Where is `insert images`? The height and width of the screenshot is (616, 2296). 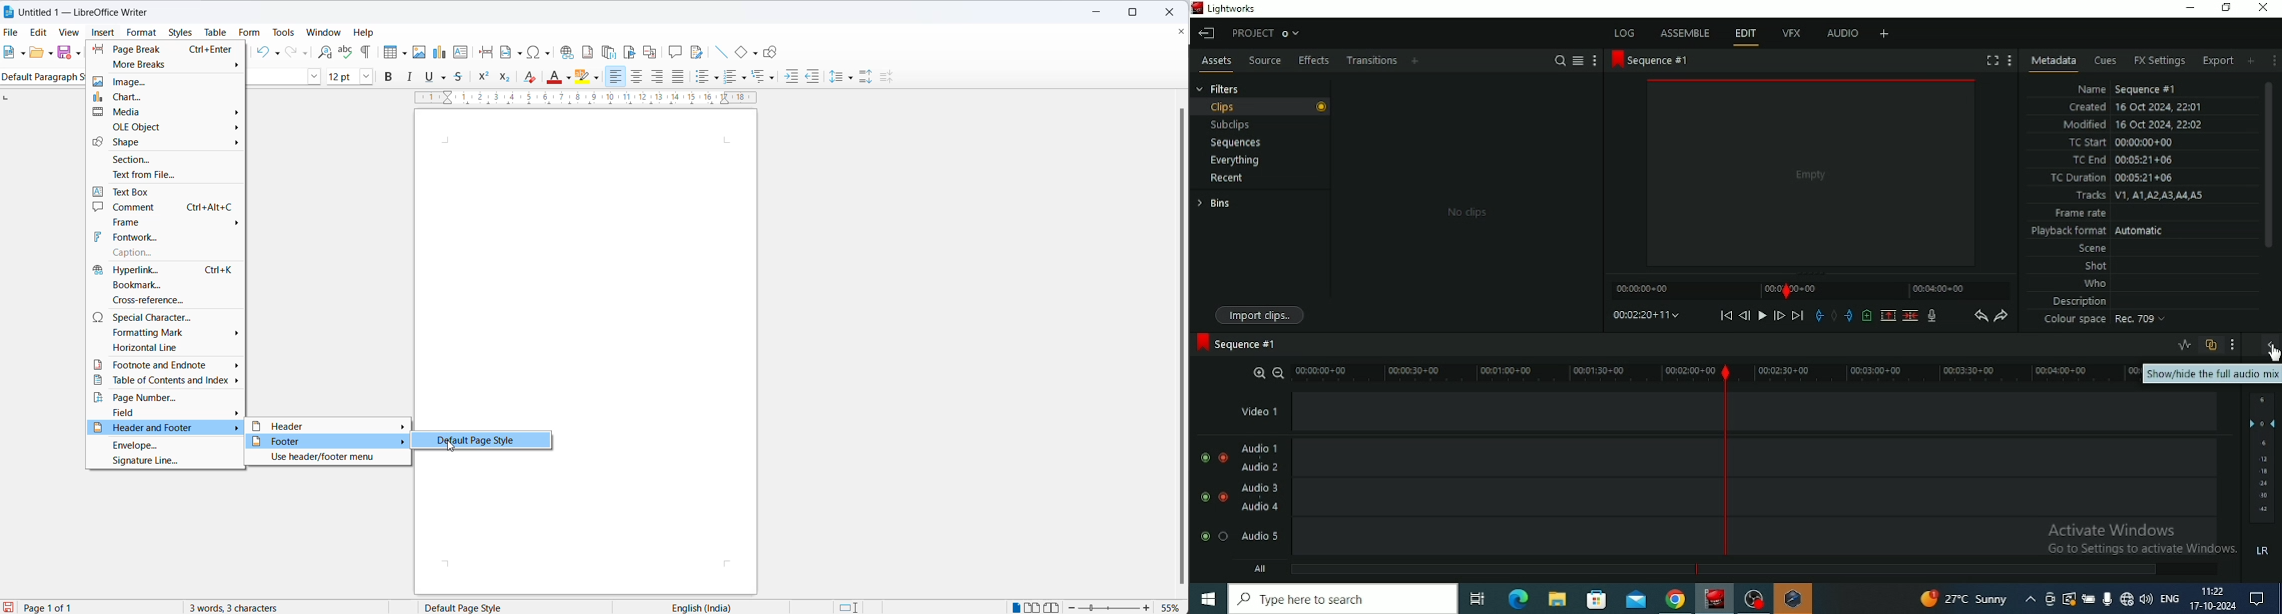 insert images is located at coordinates (419, 53).